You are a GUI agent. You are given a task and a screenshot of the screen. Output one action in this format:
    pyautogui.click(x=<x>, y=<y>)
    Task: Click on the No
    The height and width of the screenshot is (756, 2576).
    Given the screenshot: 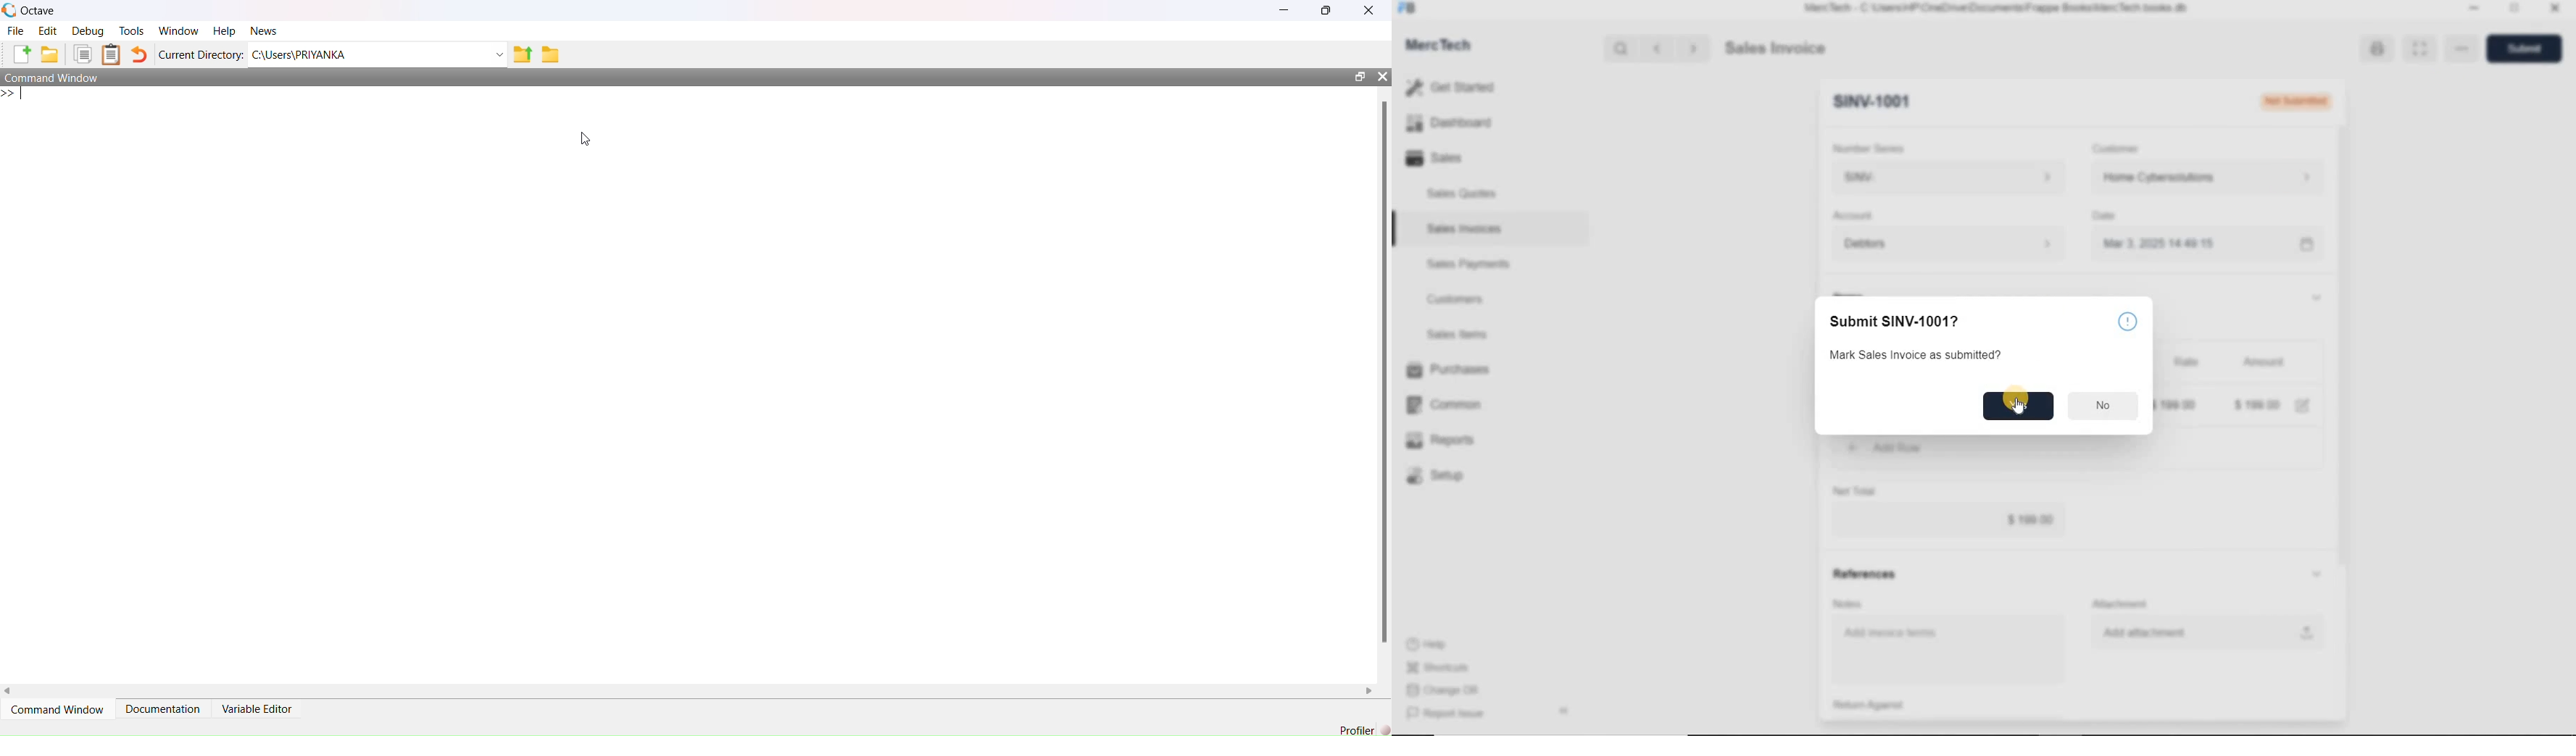 What is the action you would take?
    pyautogui.click(x=2104, y=404)
    